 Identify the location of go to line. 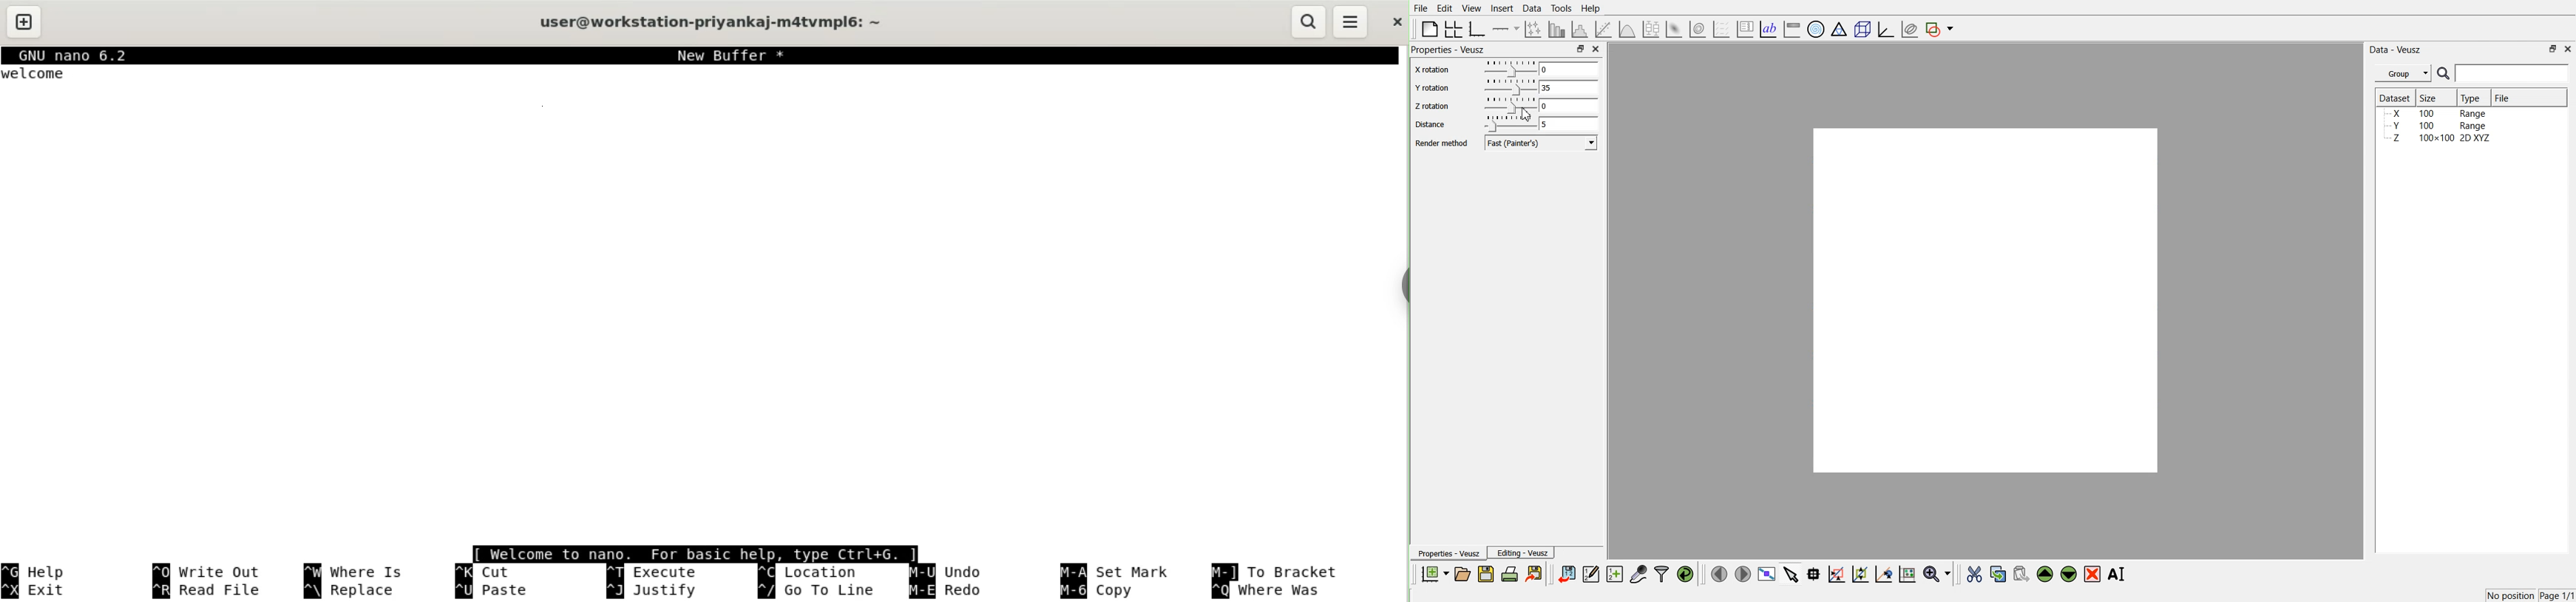
(818, 590).